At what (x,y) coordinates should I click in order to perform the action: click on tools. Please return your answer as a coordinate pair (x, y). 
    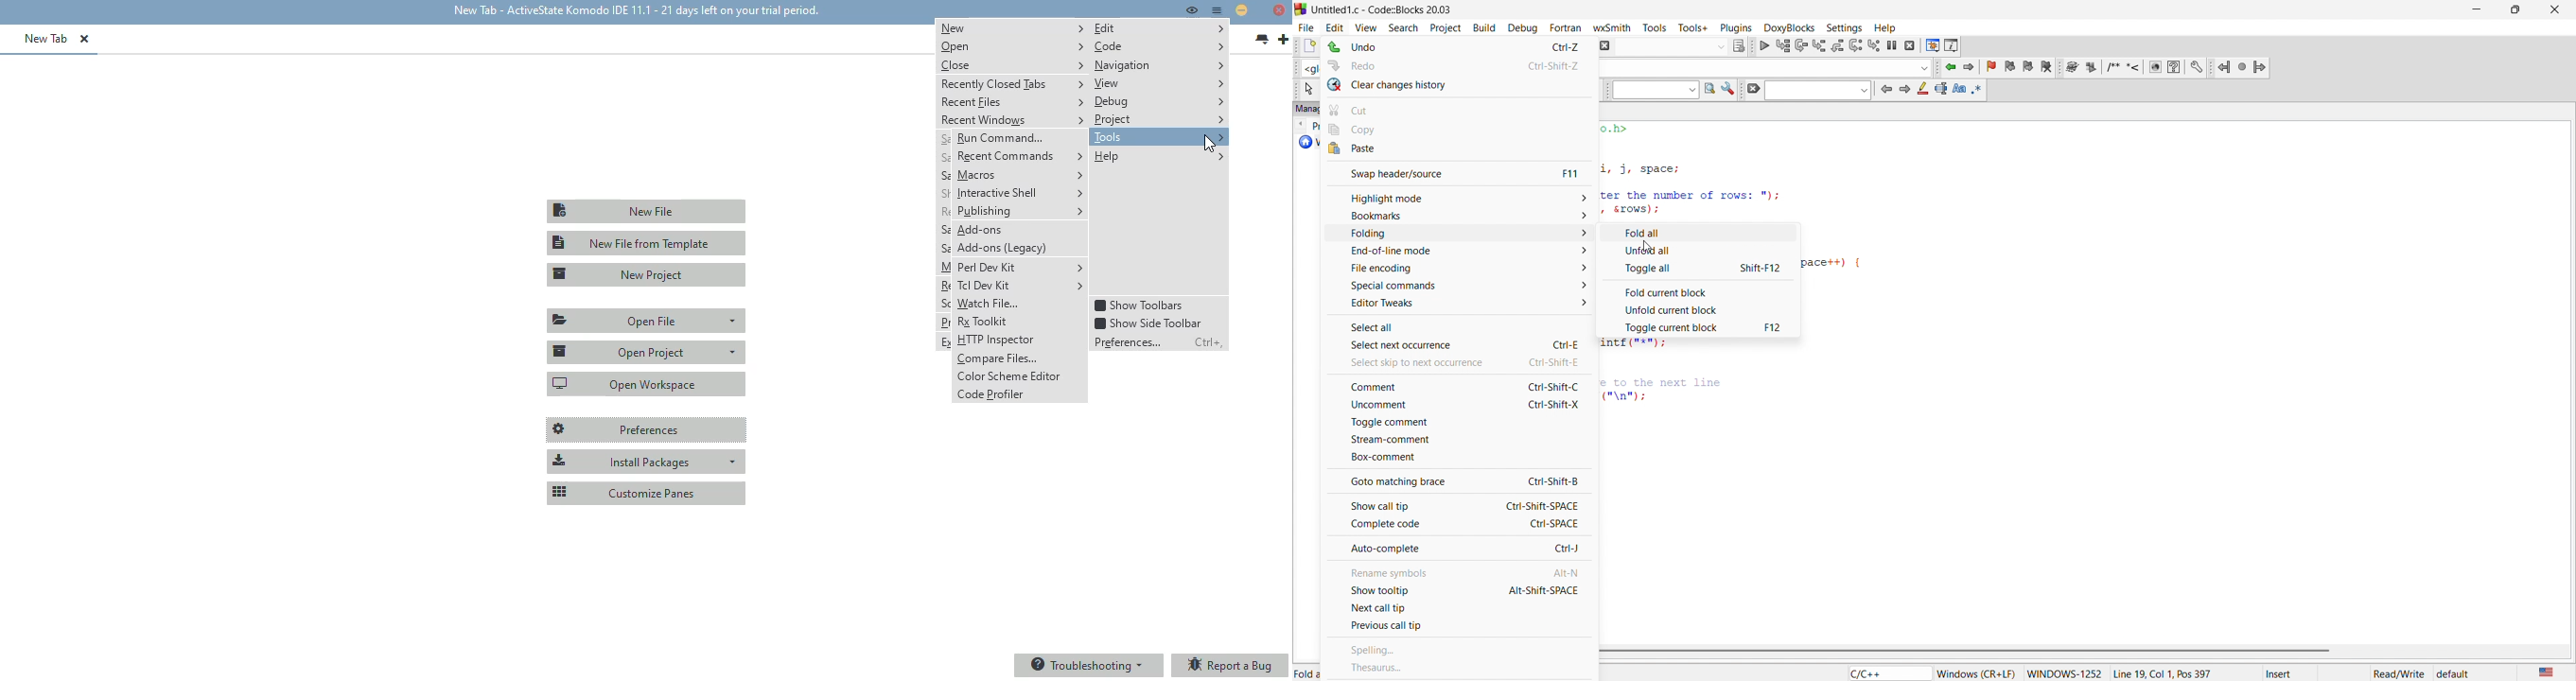
    Looking at the image, I should click on (1658, 27).